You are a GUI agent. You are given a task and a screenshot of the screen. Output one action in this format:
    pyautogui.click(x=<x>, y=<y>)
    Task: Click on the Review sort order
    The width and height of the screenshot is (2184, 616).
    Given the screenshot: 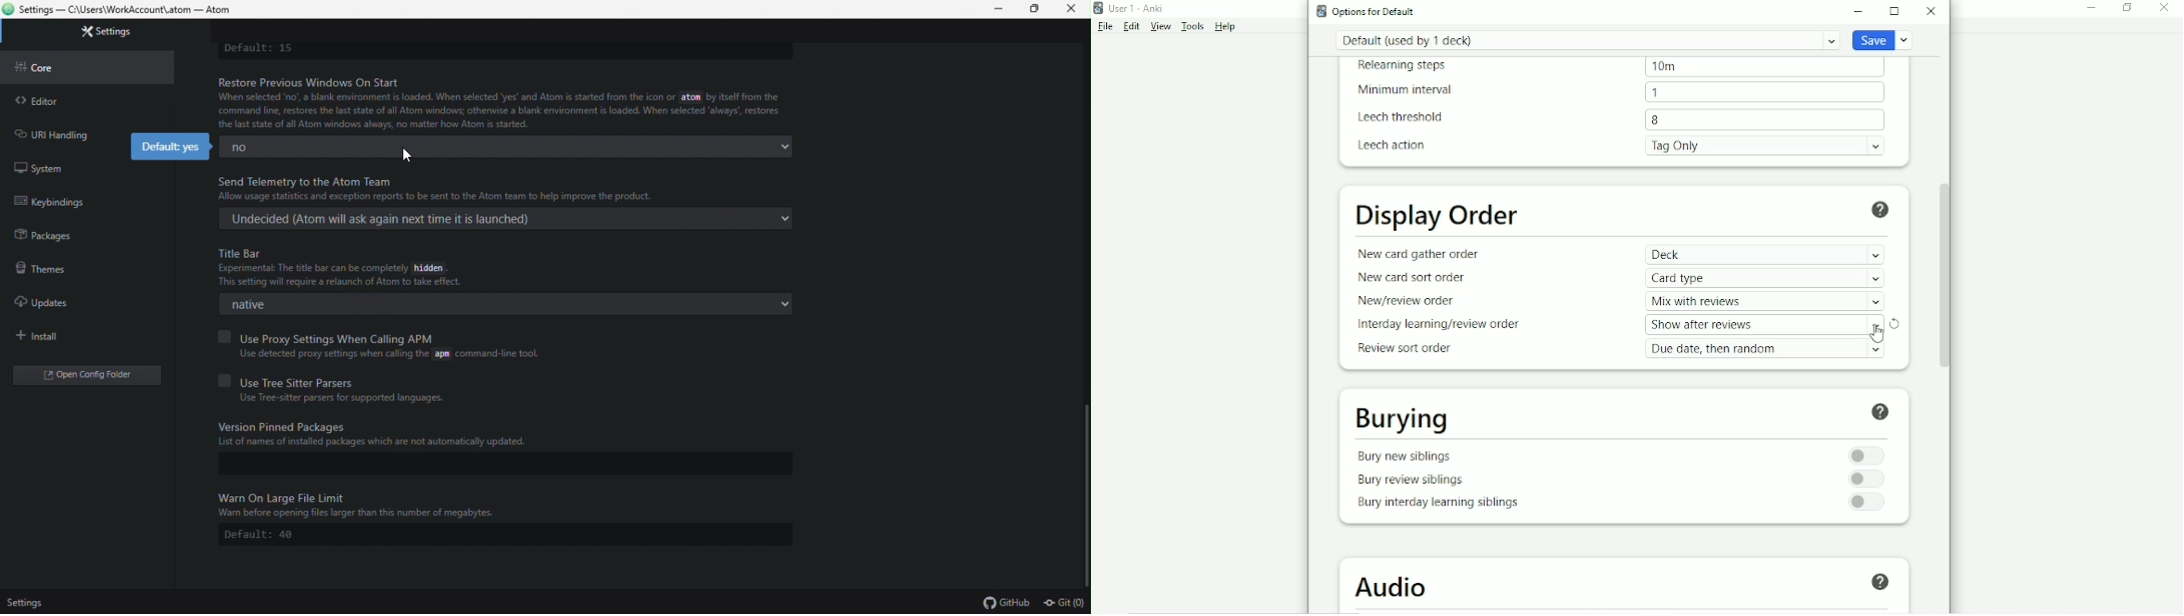 What is the action you would take?
    pyautogui.click(x=1404, y=348)
    